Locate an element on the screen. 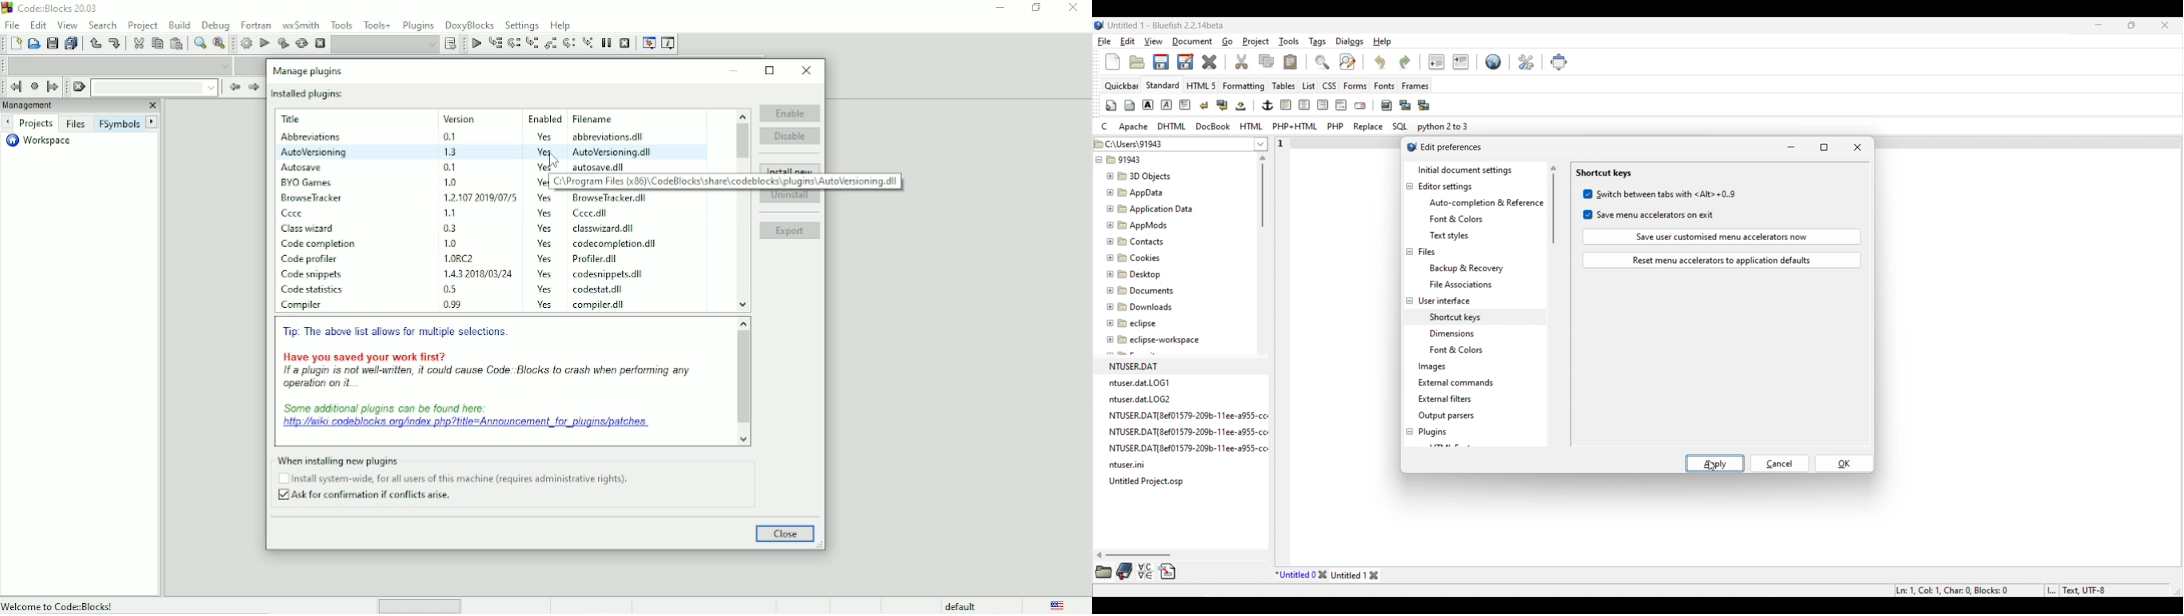 The image size is (2184, 616). Various info is located at coordinates (669, 43).